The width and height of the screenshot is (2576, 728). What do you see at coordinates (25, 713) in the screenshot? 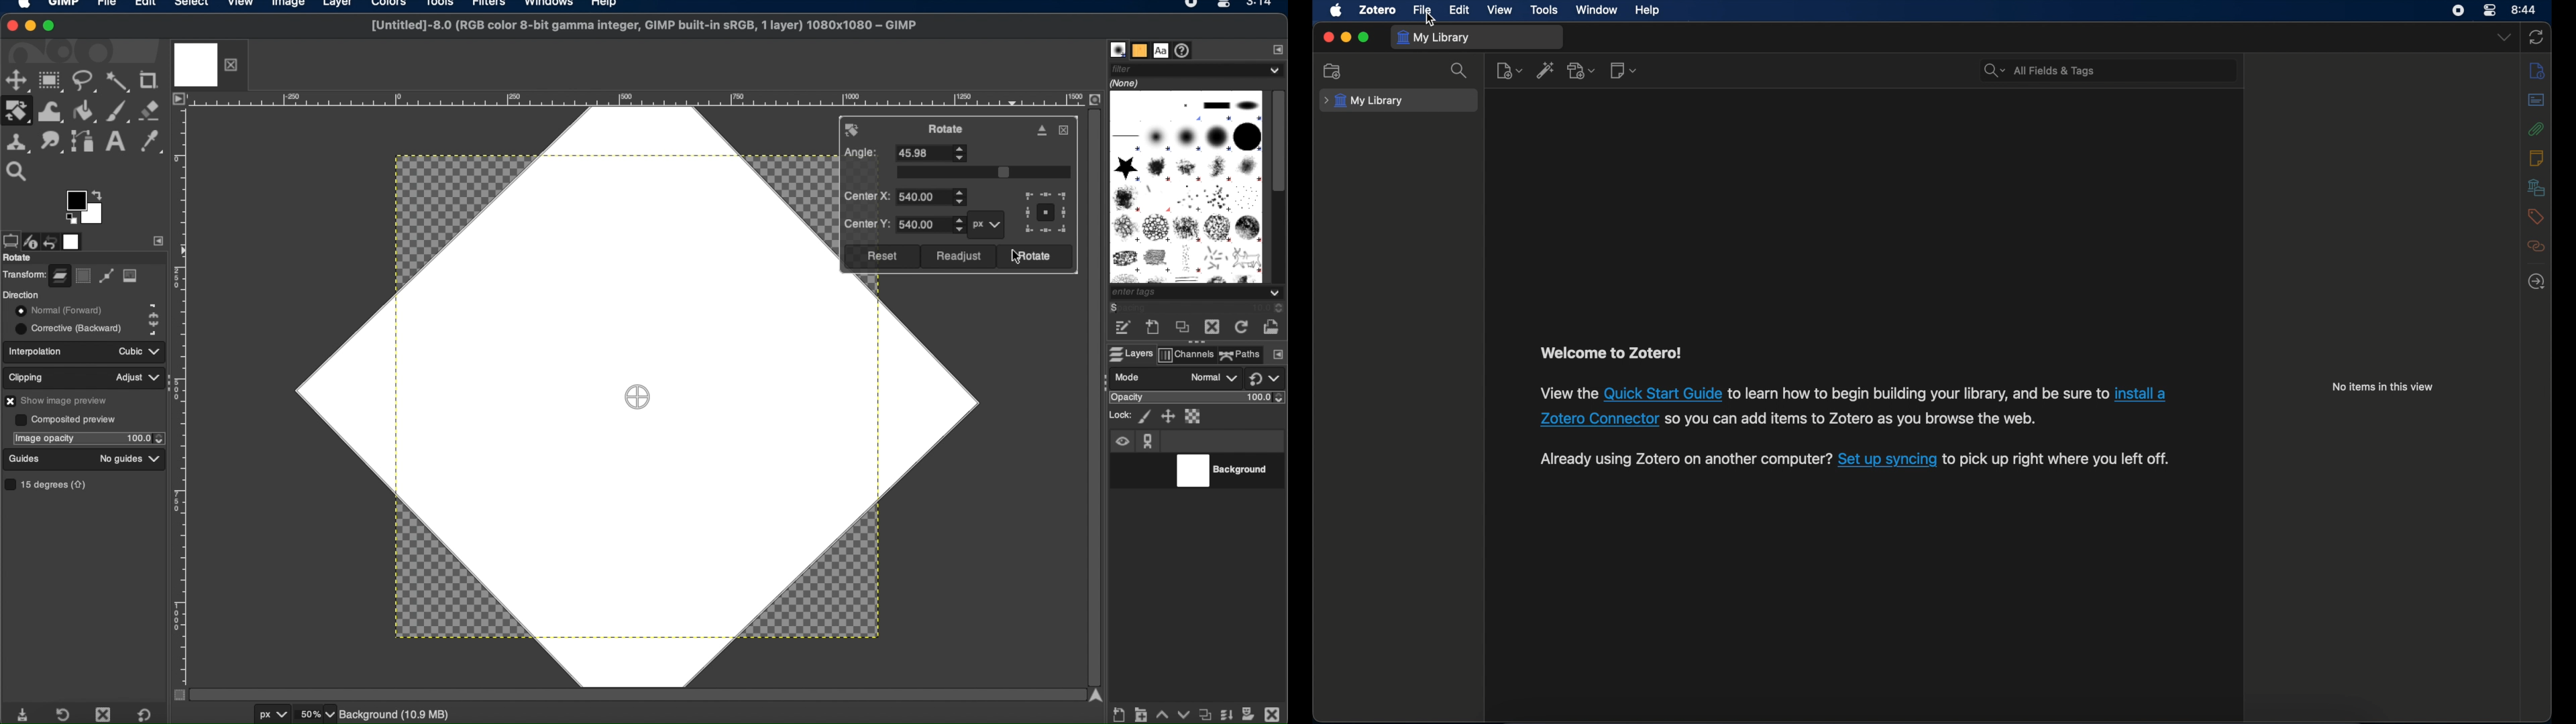
I see `save tool preset` at bounding box center [25, 713].